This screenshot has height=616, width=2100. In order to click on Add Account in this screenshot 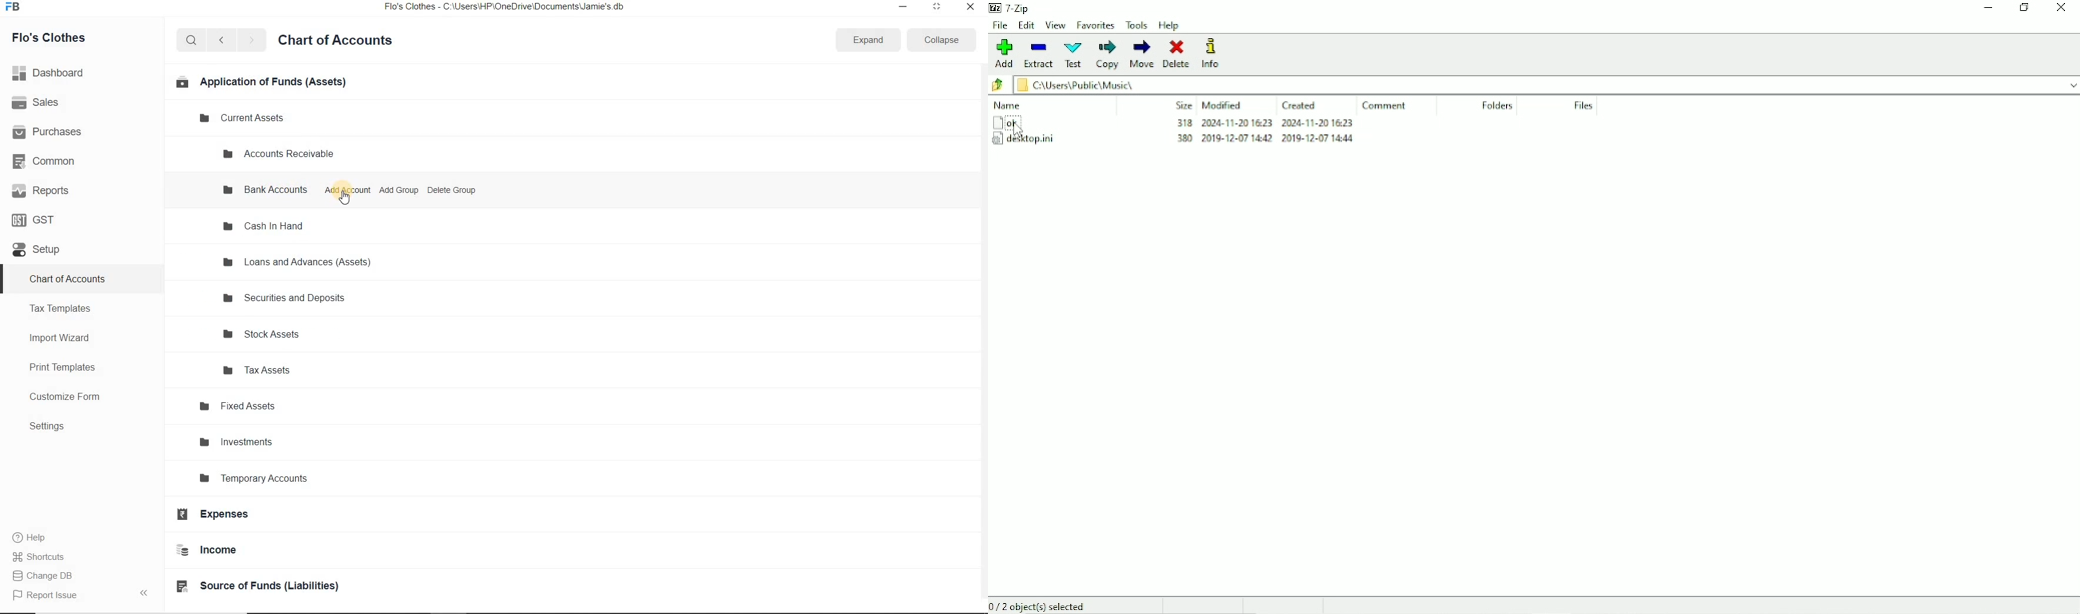, I will do `click(348, 191)`.